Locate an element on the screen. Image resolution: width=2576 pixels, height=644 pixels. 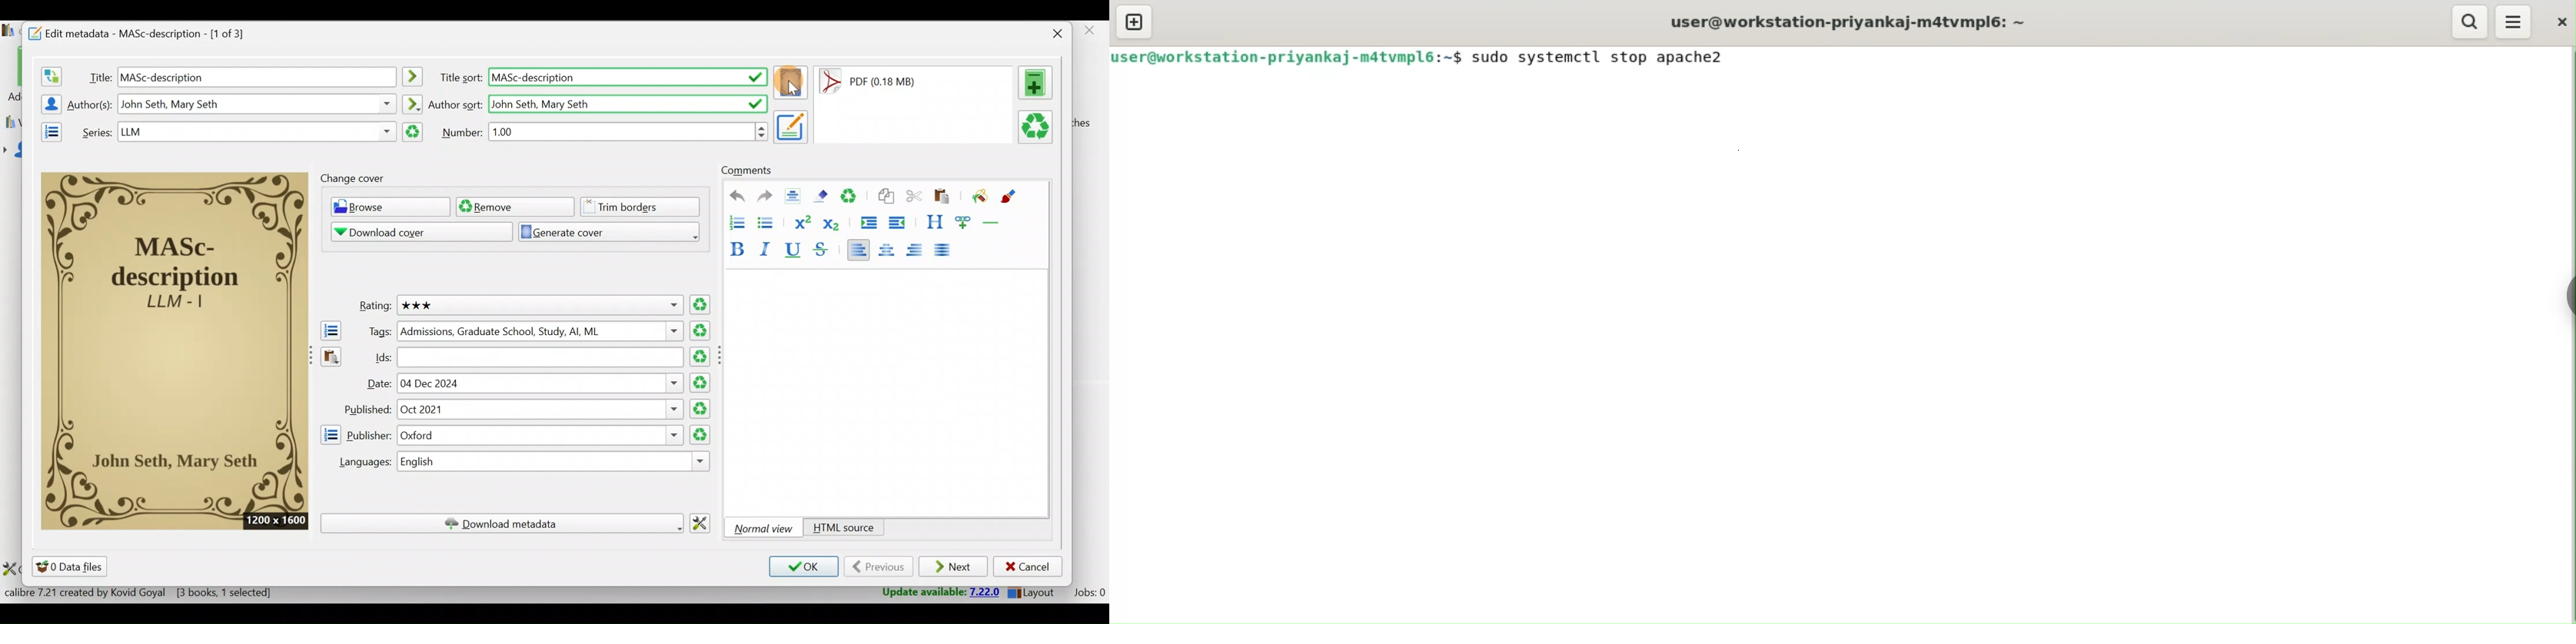
Layouts is located at coordinates (1035, 592).